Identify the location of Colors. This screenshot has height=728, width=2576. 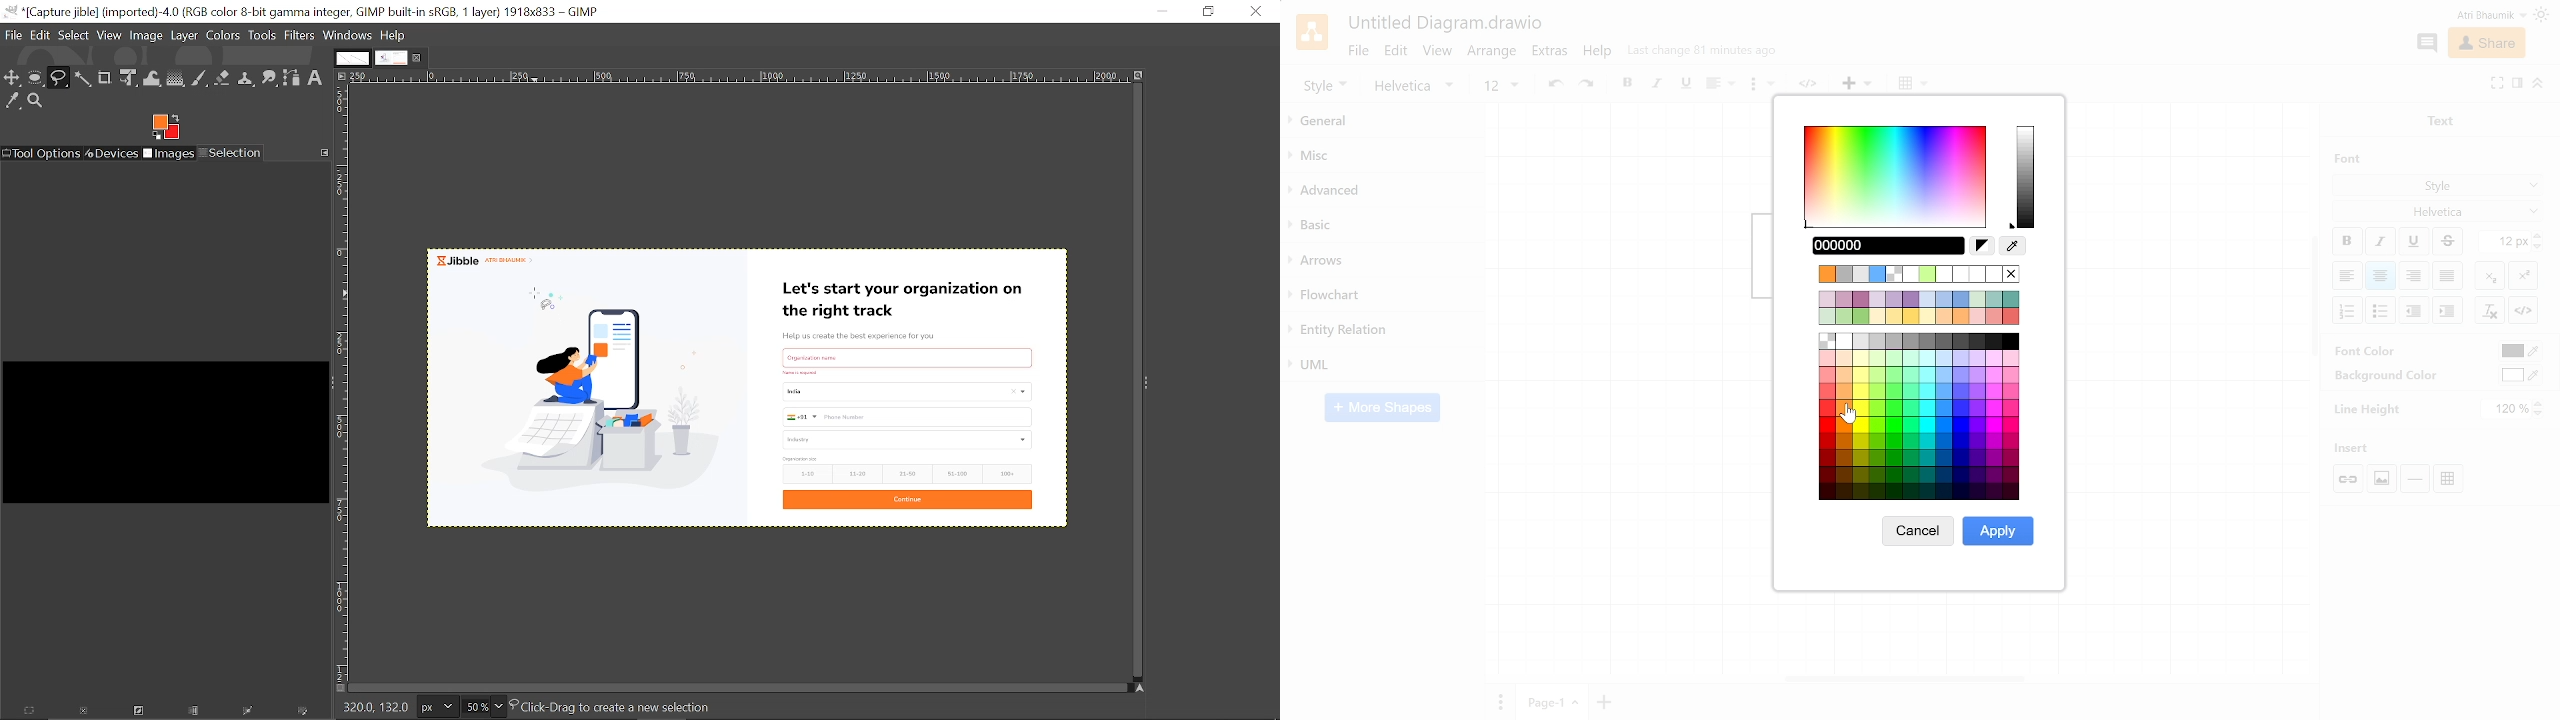
(1921, 381).